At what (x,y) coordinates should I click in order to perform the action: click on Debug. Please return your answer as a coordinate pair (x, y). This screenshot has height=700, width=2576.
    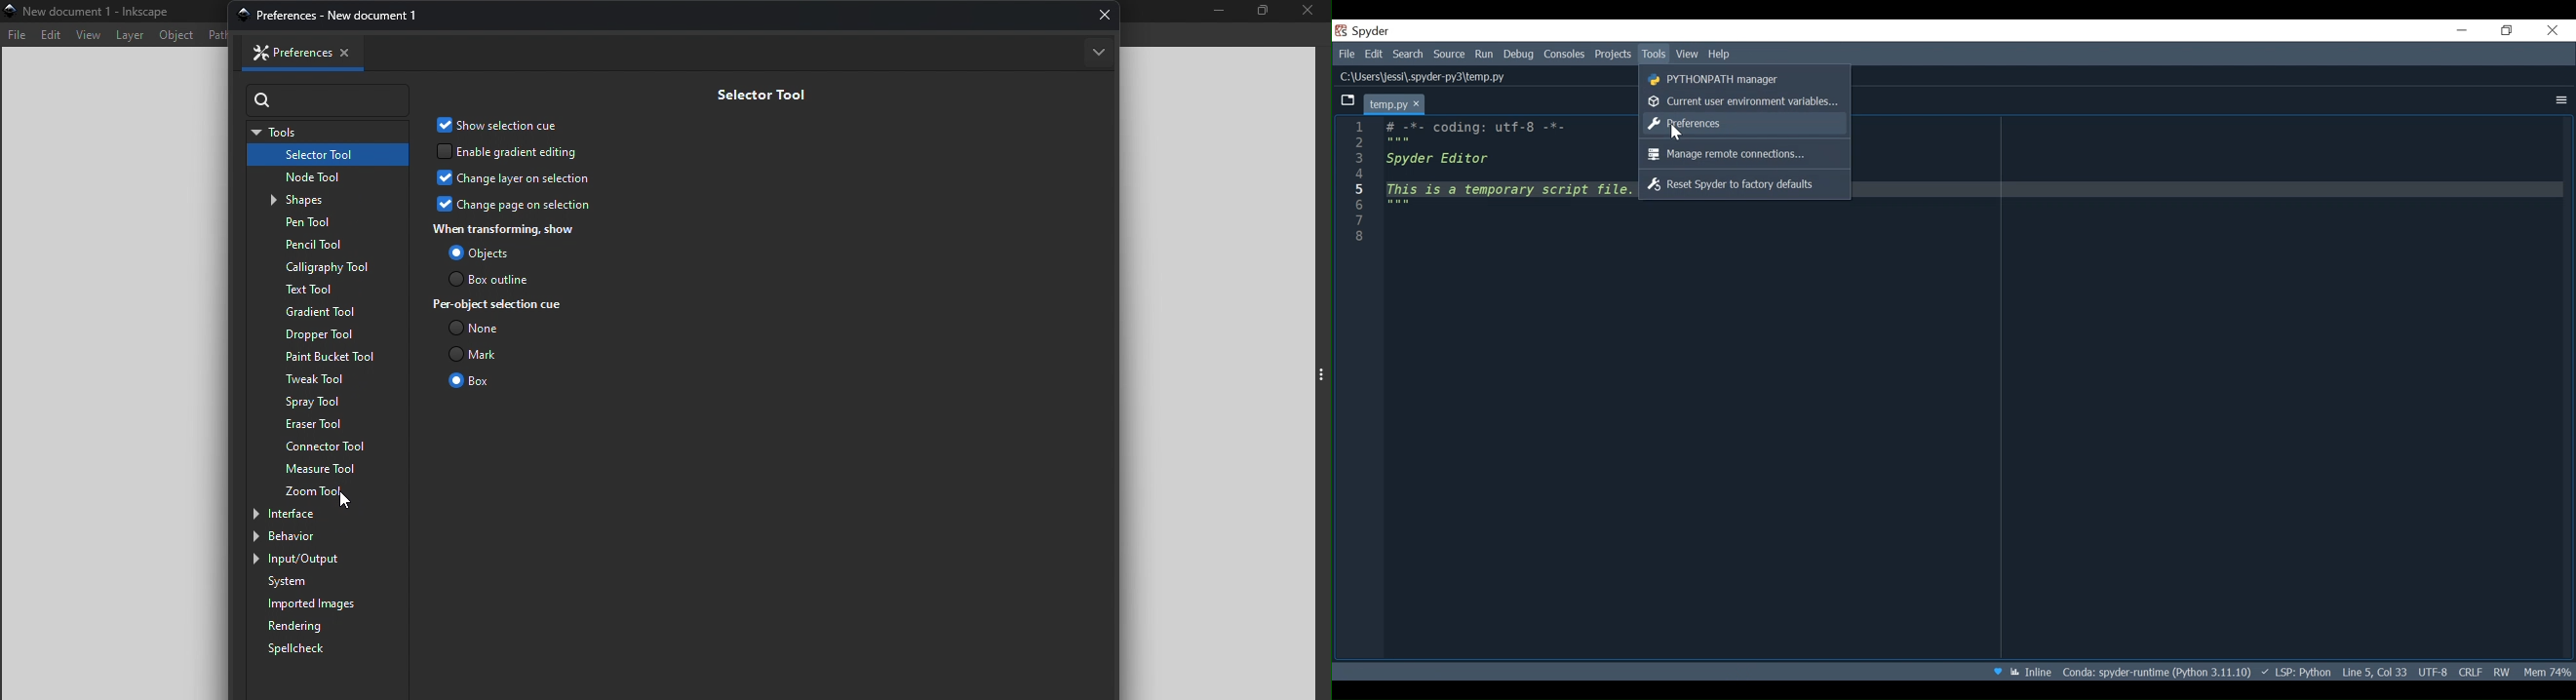
    Looking at the image, I should click on (1520, 54).